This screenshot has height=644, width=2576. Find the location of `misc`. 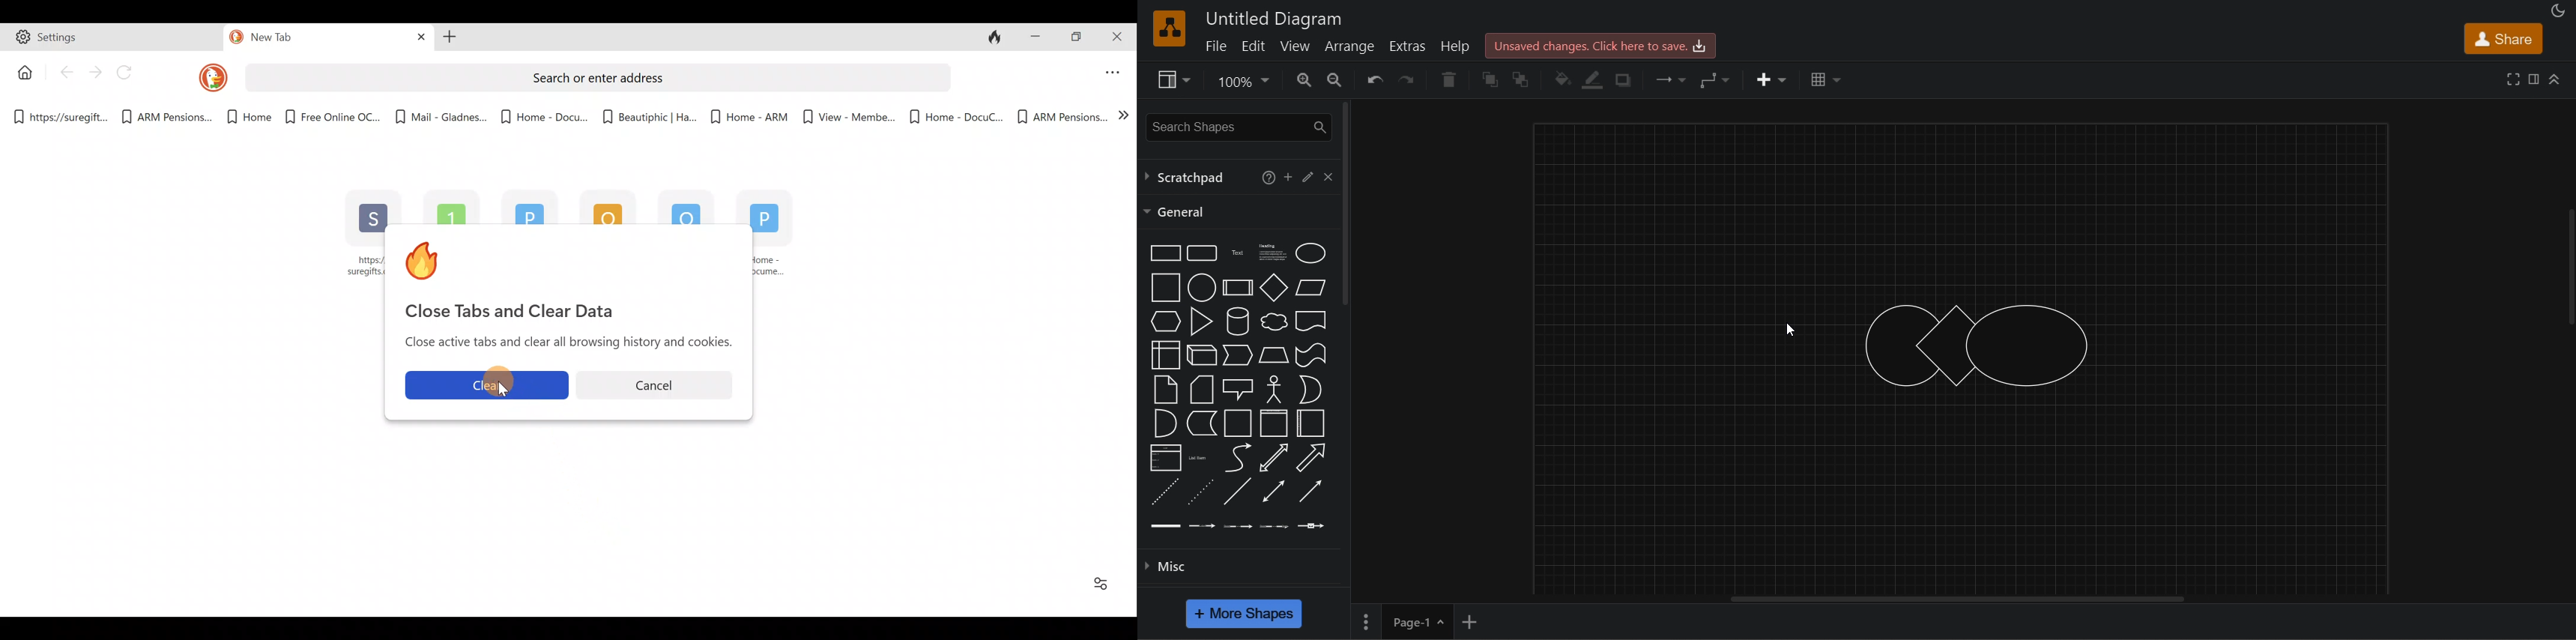

misc is located at coordinates (1245, 564).